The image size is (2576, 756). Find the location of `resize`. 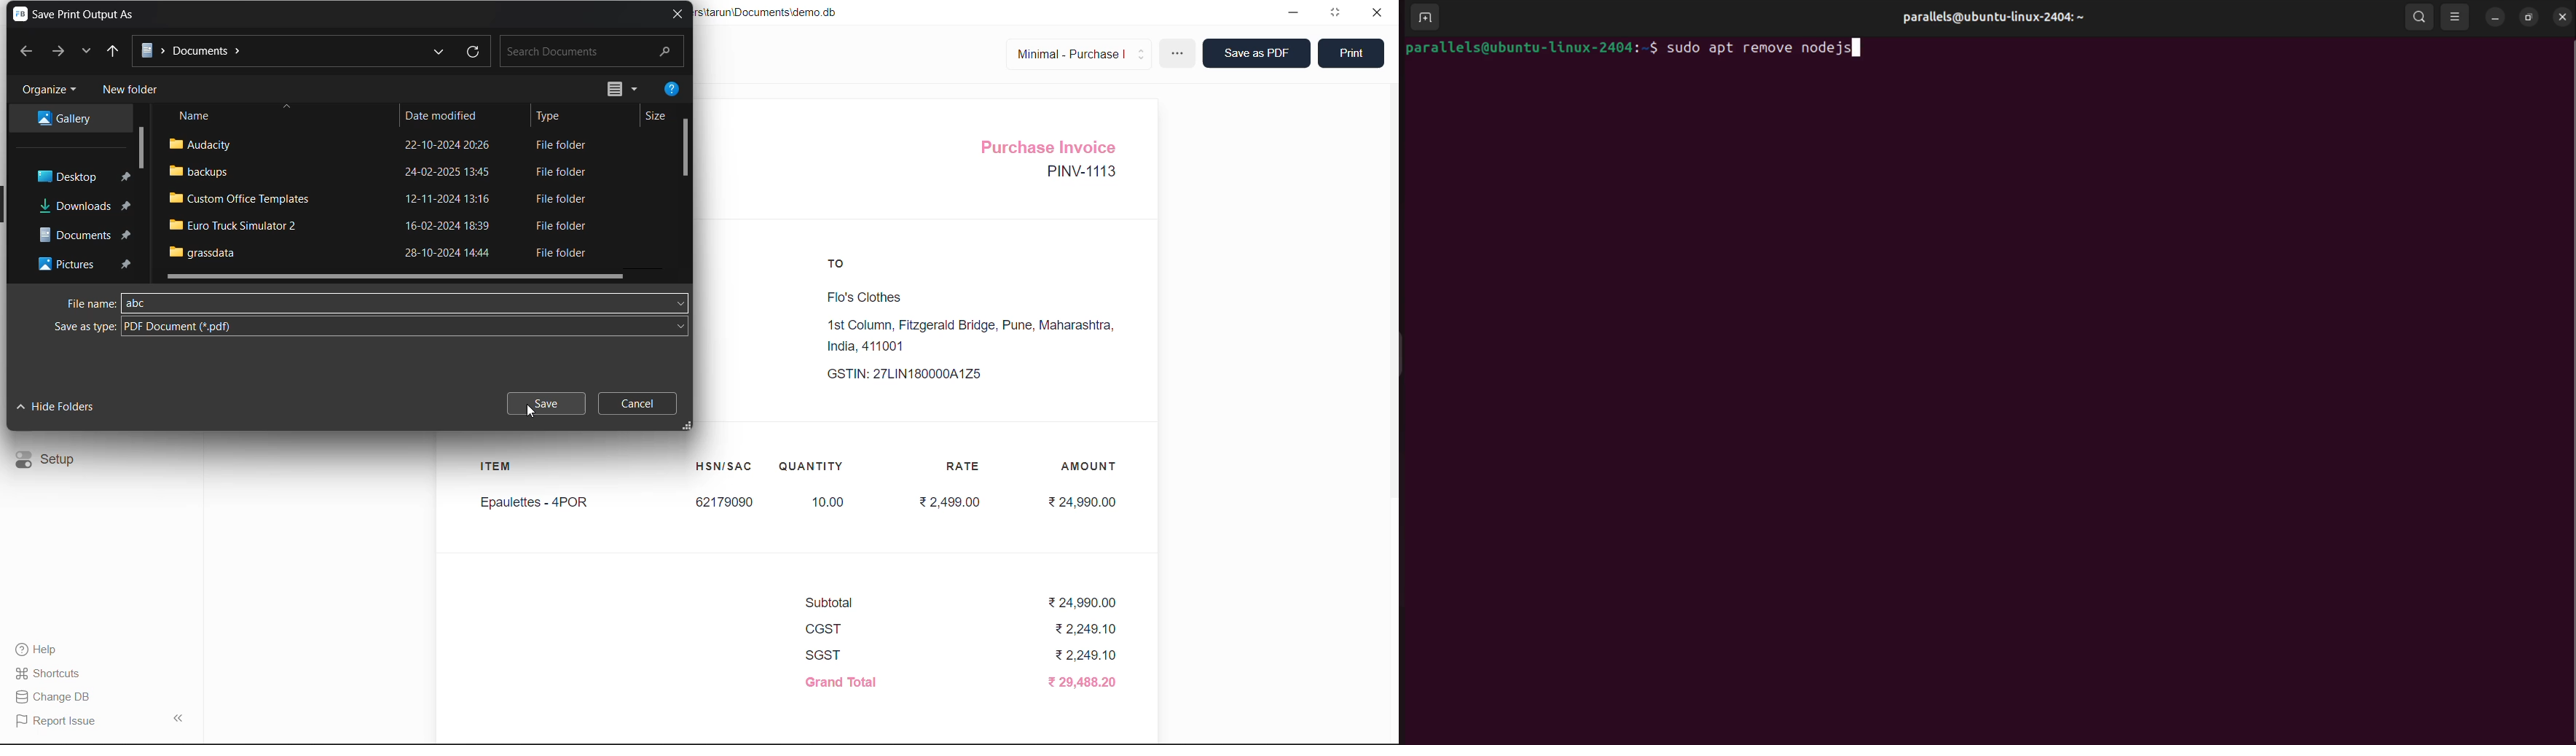

resize is located at coordinates (2530, 18).